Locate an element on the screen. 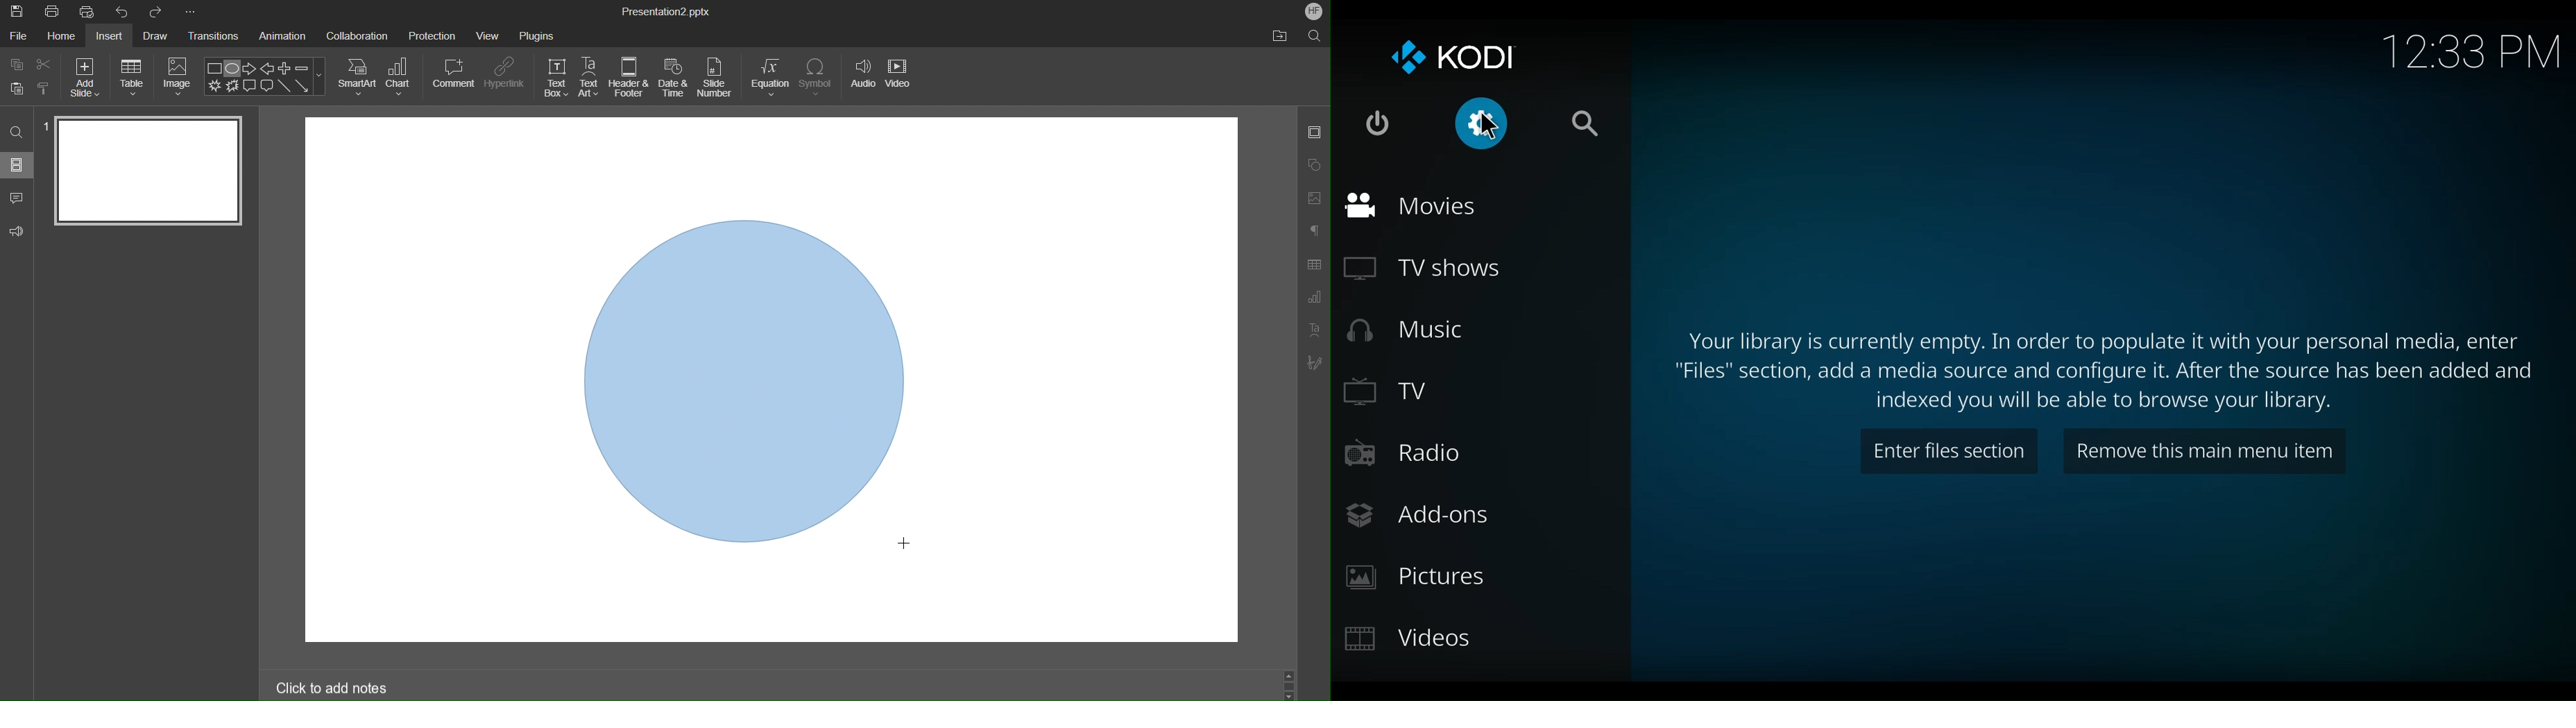 This screenshot has height=728, width=2576. Date & Time is located at coordinates (674, 78).